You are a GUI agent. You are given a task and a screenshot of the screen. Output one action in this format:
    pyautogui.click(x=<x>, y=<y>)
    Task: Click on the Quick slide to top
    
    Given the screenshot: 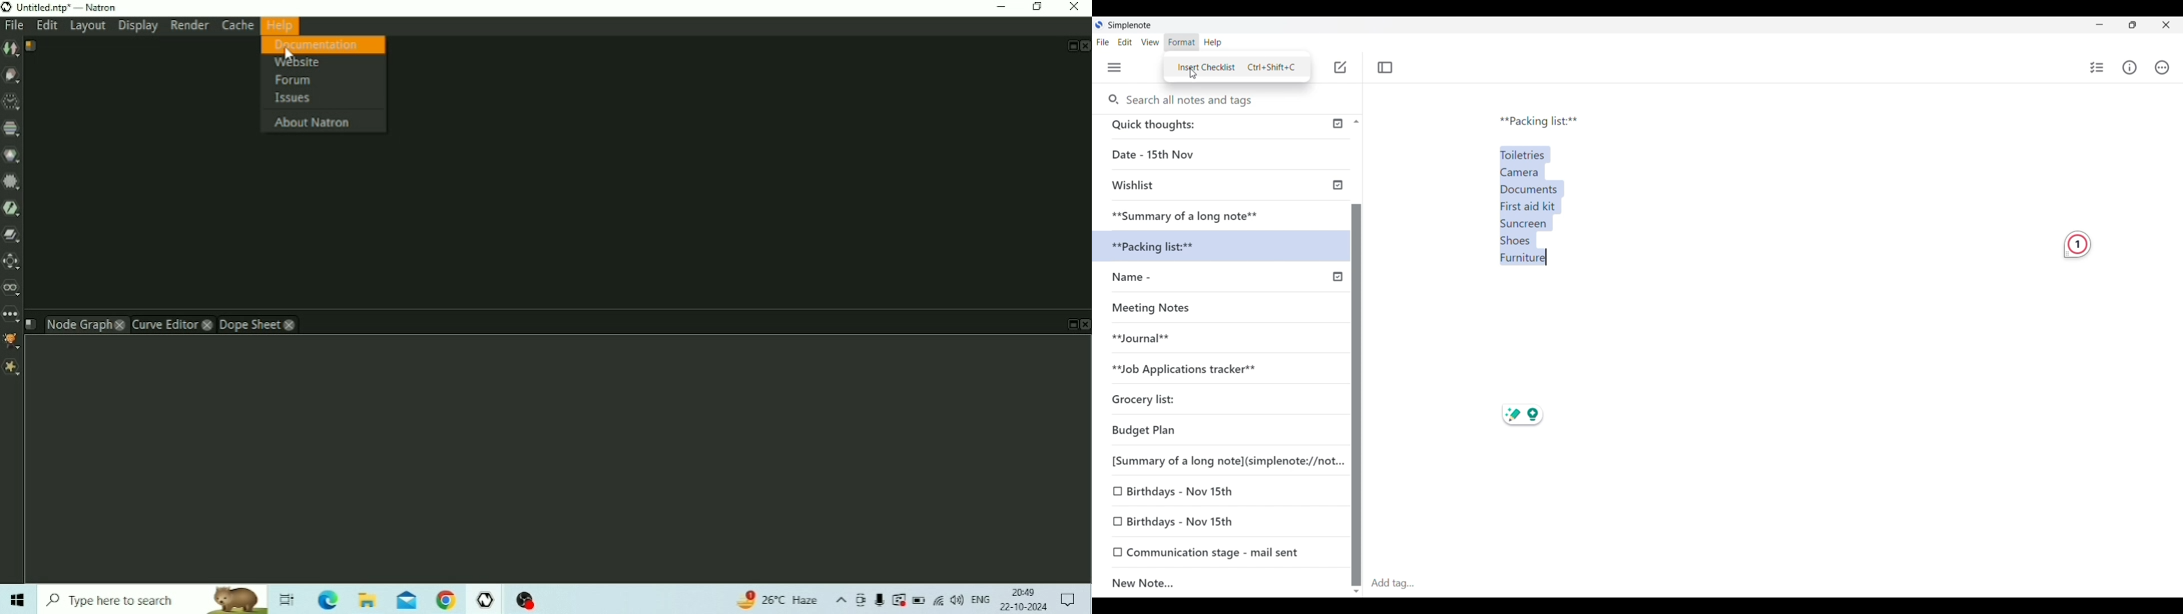 What is the action you would take?
    pyautogui.click(x=1356, y=122)
    